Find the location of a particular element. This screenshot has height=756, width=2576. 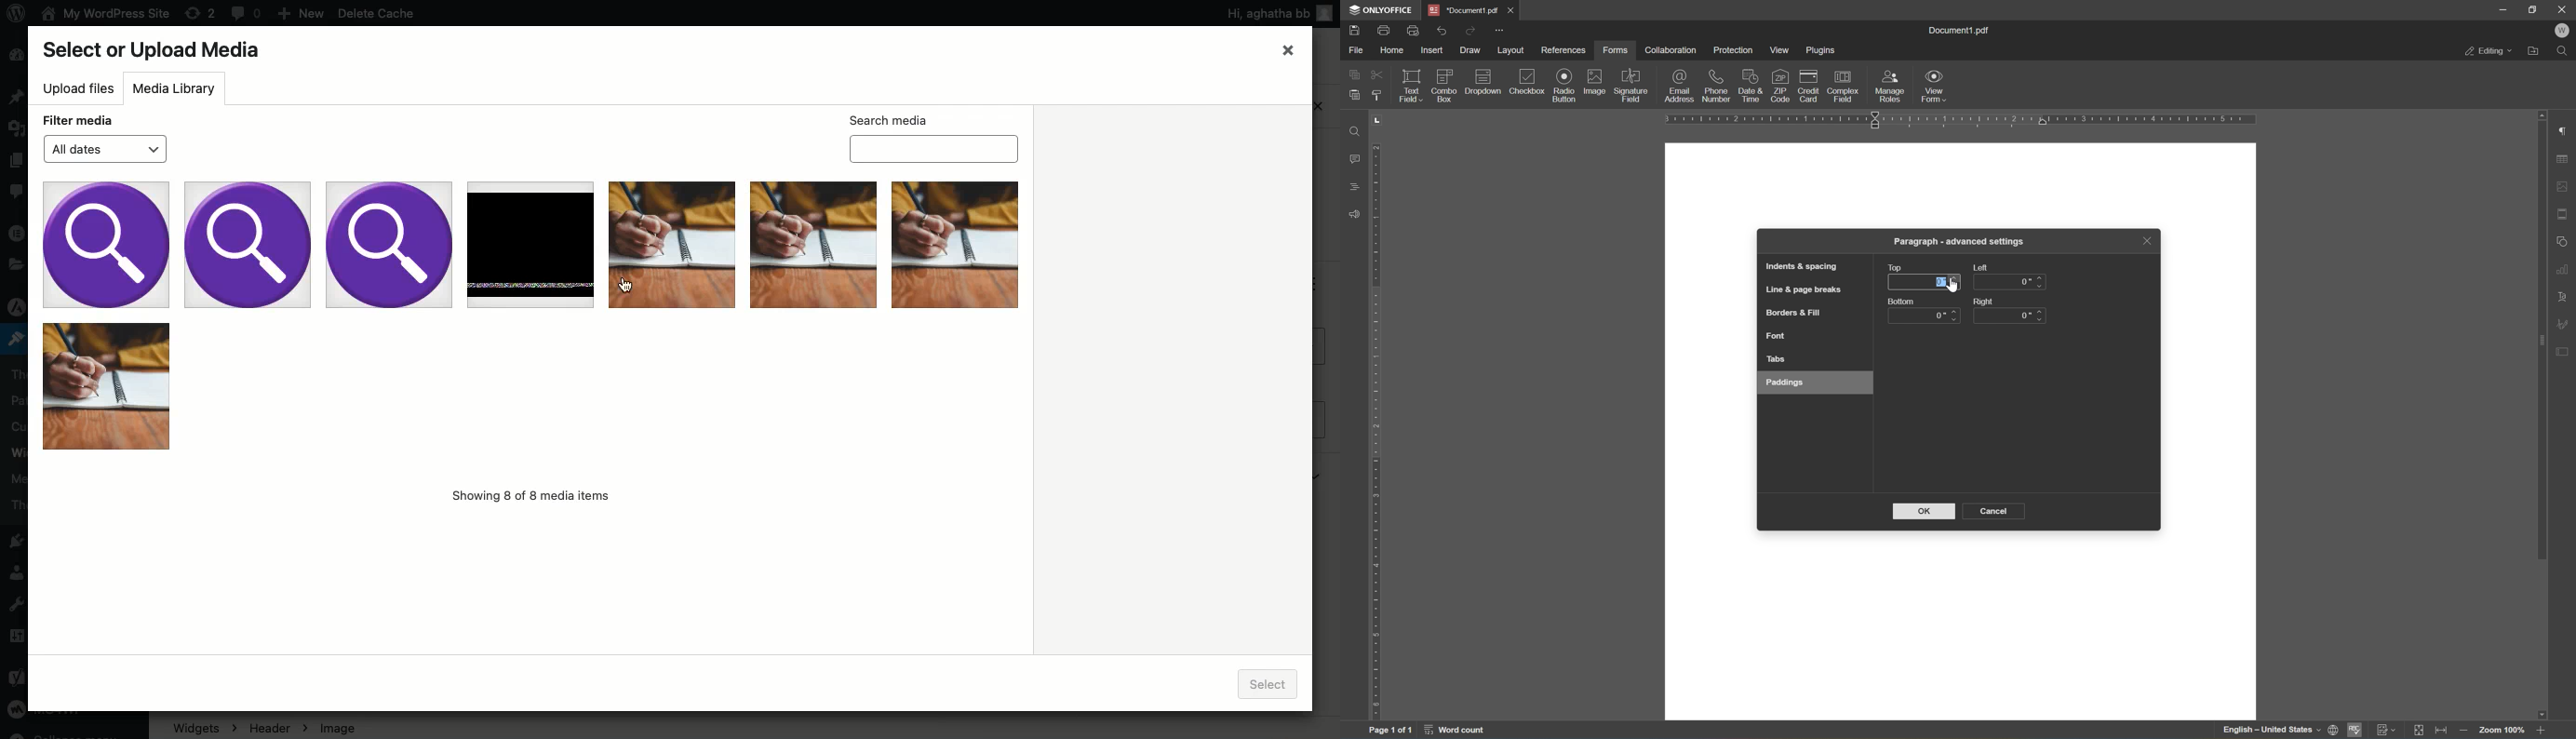

track changes is located at coordinates (2388, 730).